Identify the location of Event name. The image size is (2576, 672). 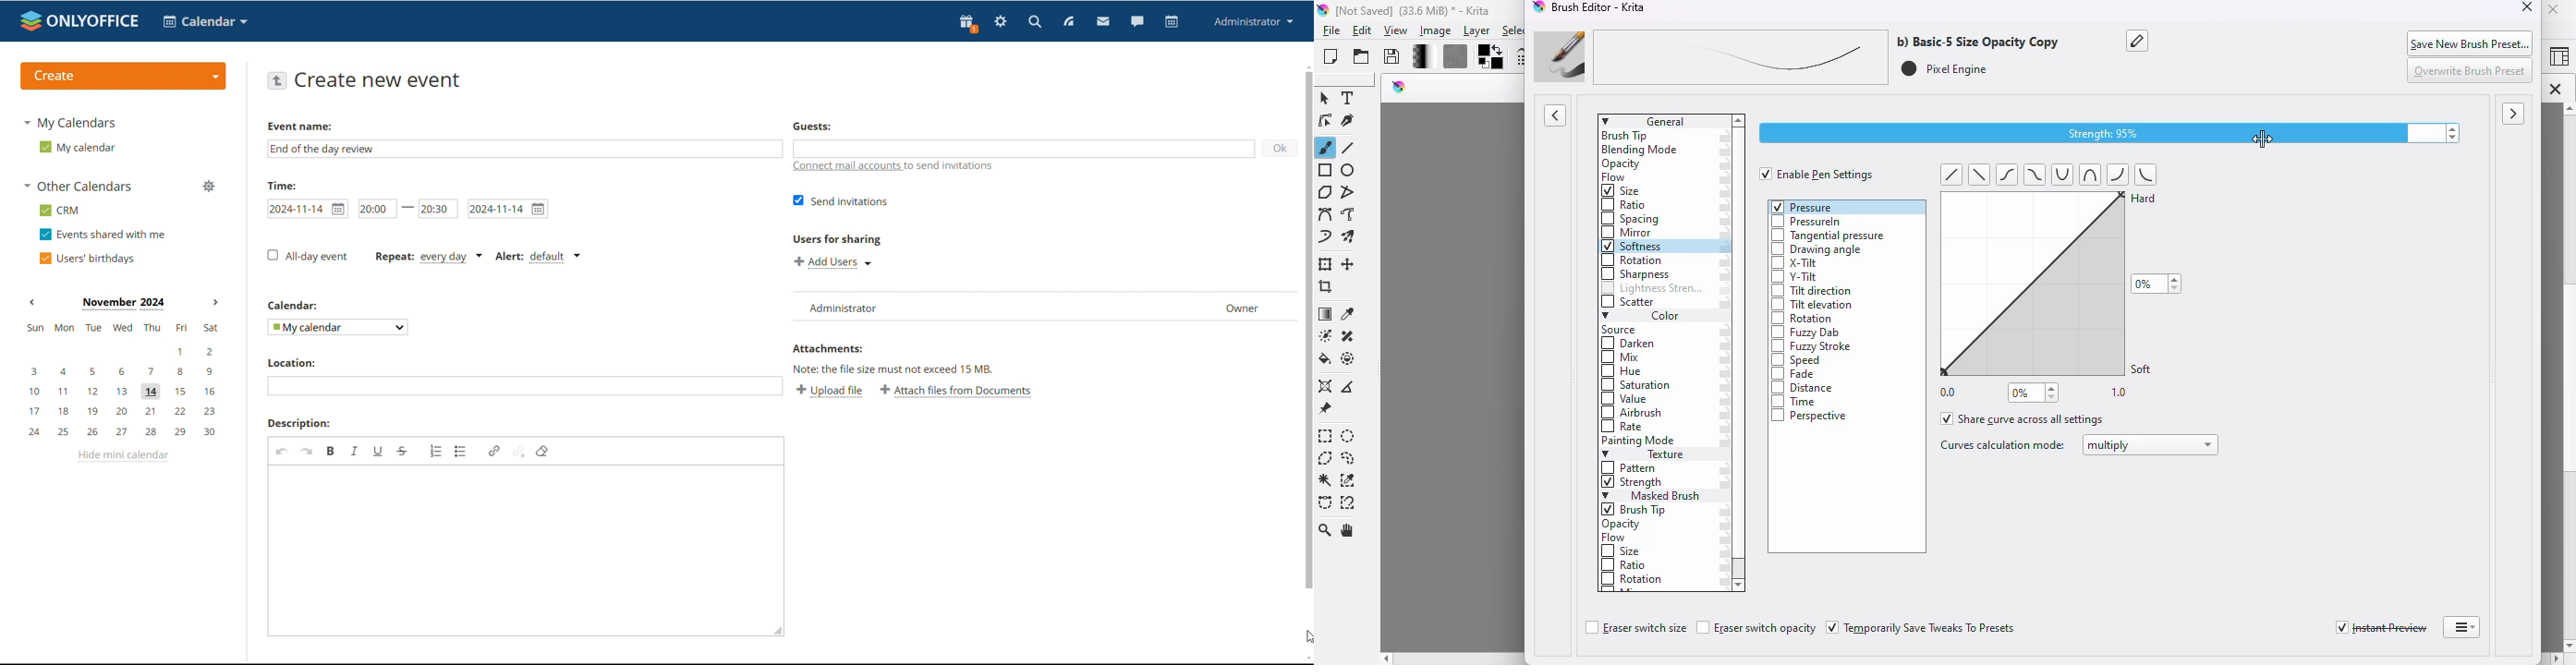
(300, 127).